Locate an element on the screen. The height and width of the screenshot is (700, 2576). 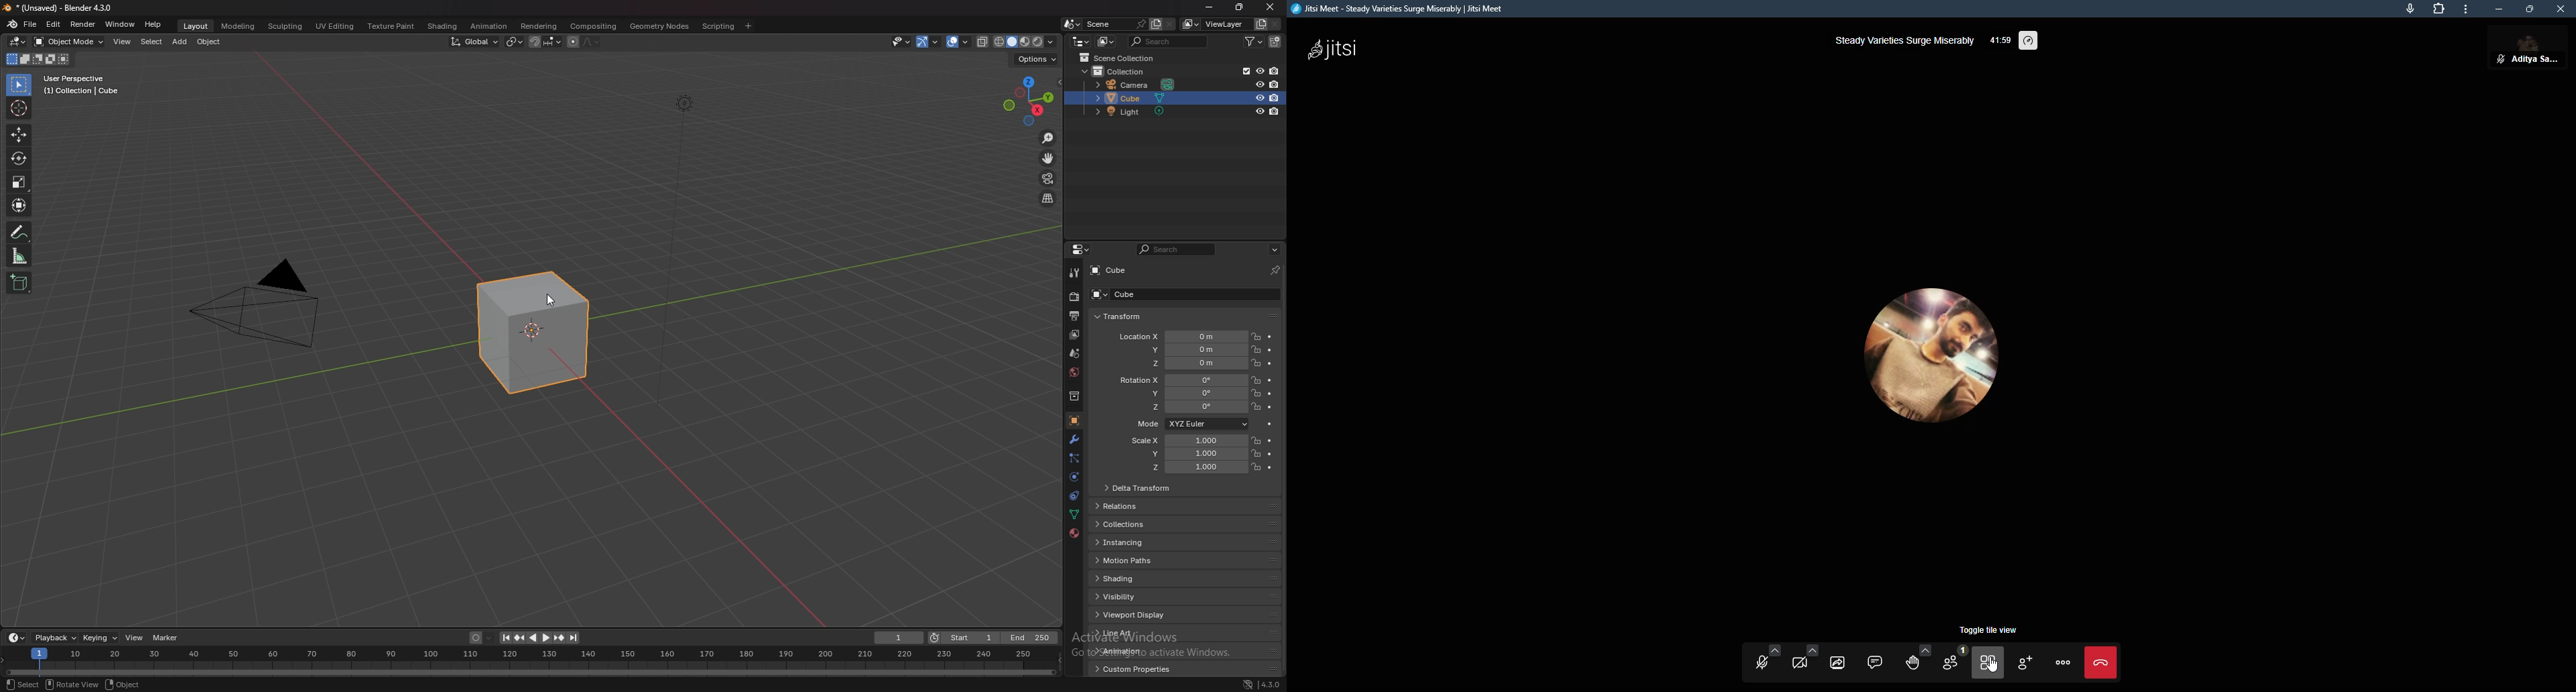
animation is located at coordinates (1133, 650).